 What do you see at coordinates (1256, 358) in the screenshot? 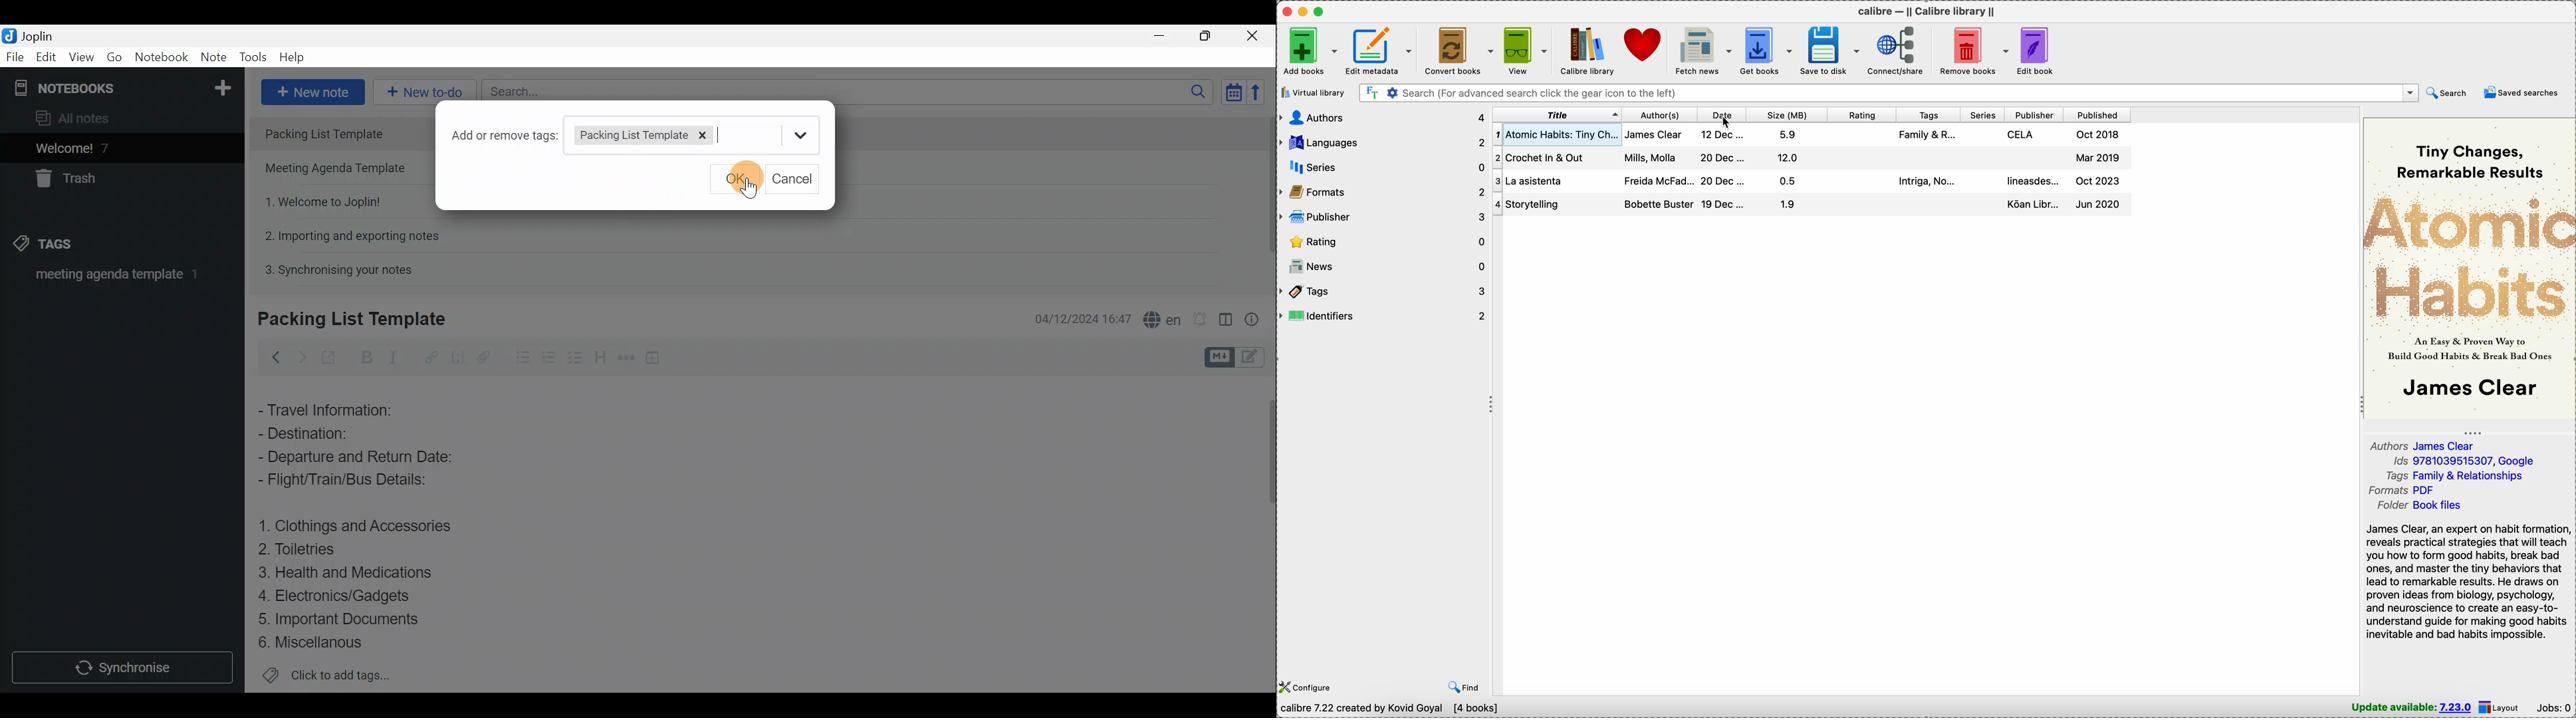
I see `Toggle editors` at bounding box center [1256, 358].